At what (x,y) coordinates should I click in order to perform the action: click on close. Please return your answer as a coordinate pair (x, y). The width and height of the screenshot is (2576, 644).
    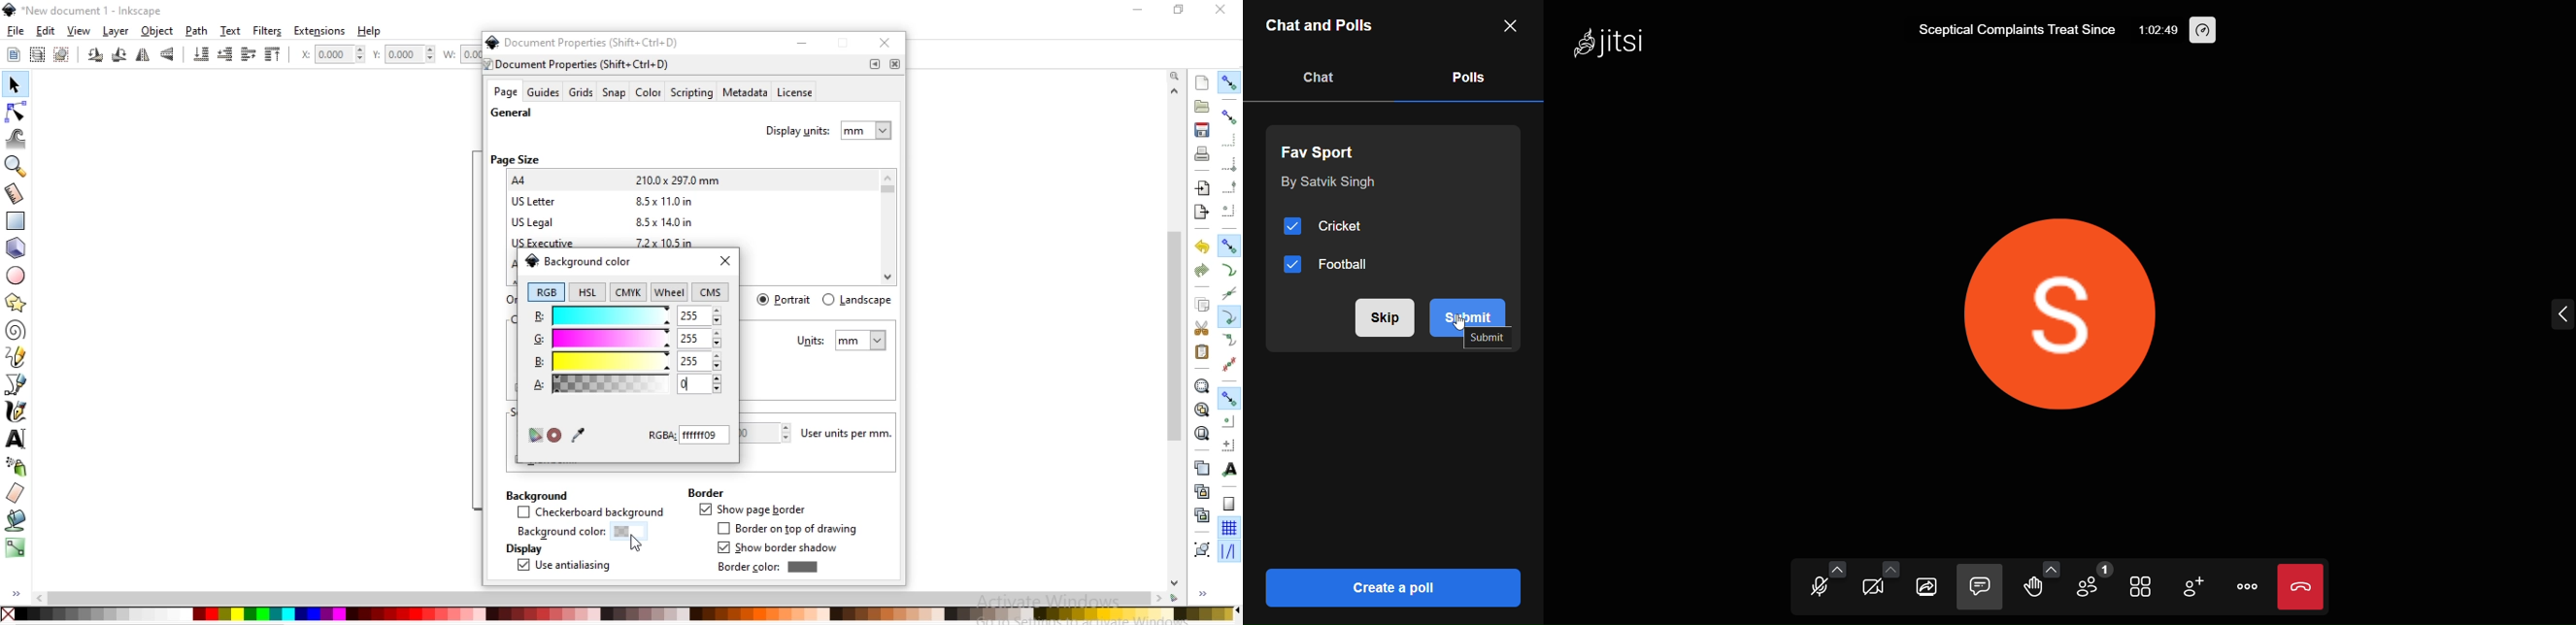
    Looking at the image, I should click on (887, 45).